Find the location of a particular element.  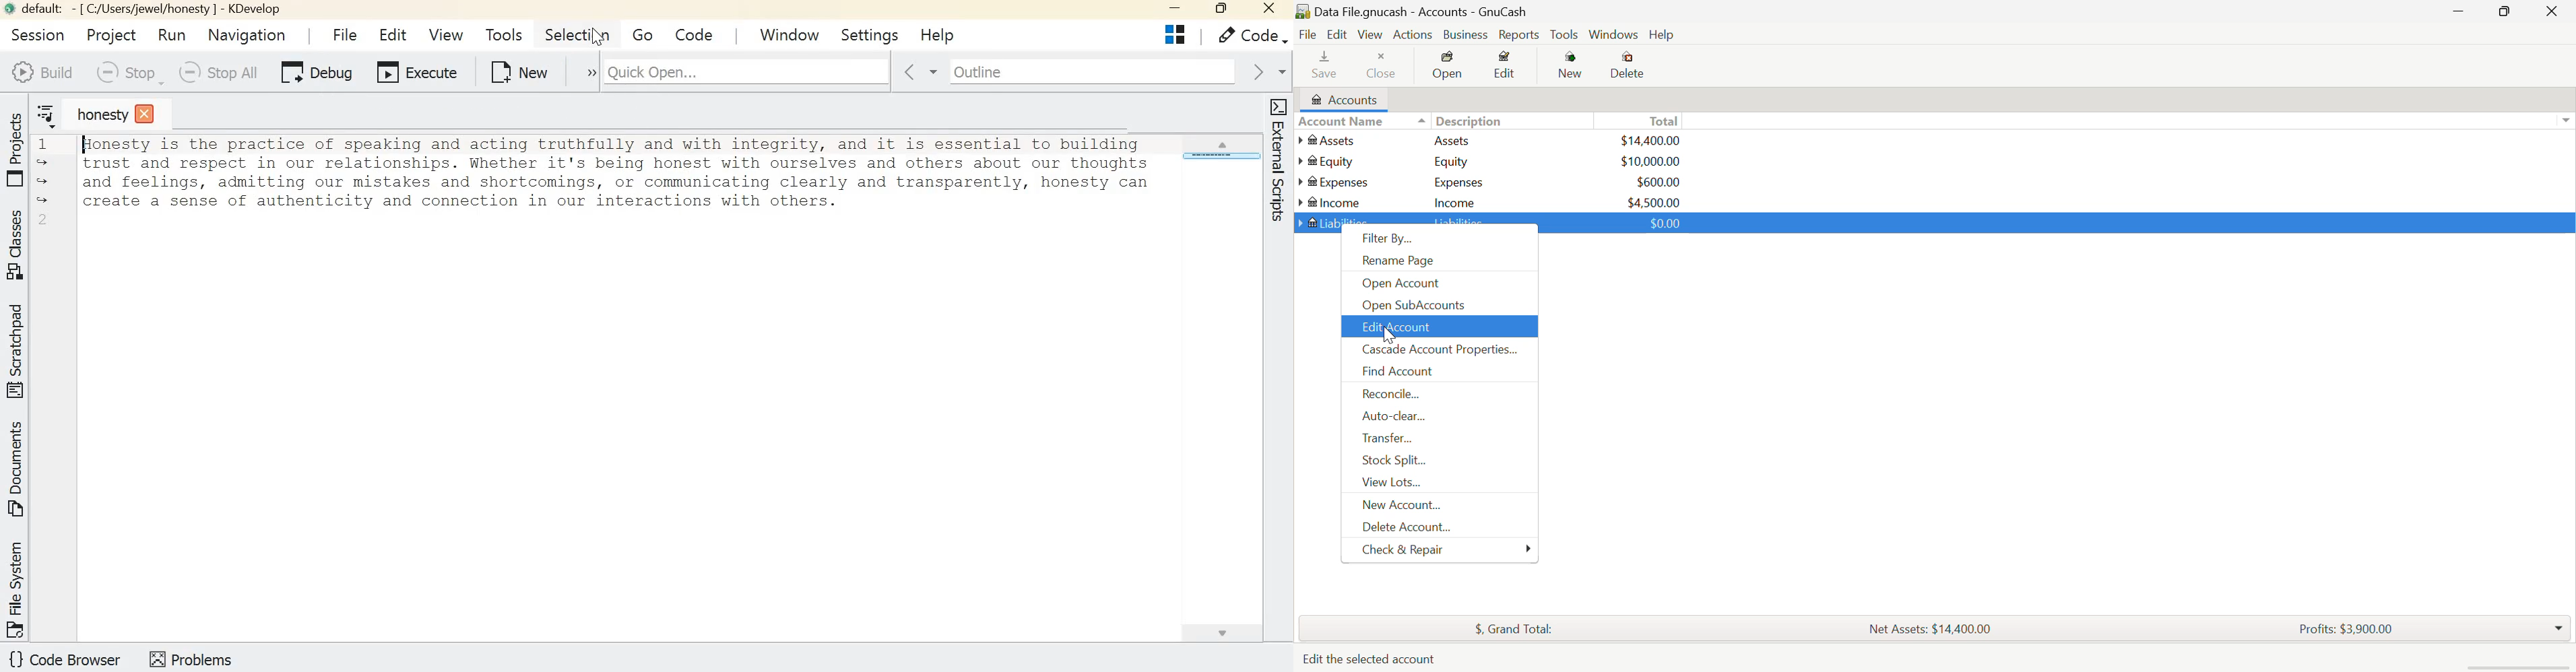

Liabilities is located at coordinates (1460, 222).